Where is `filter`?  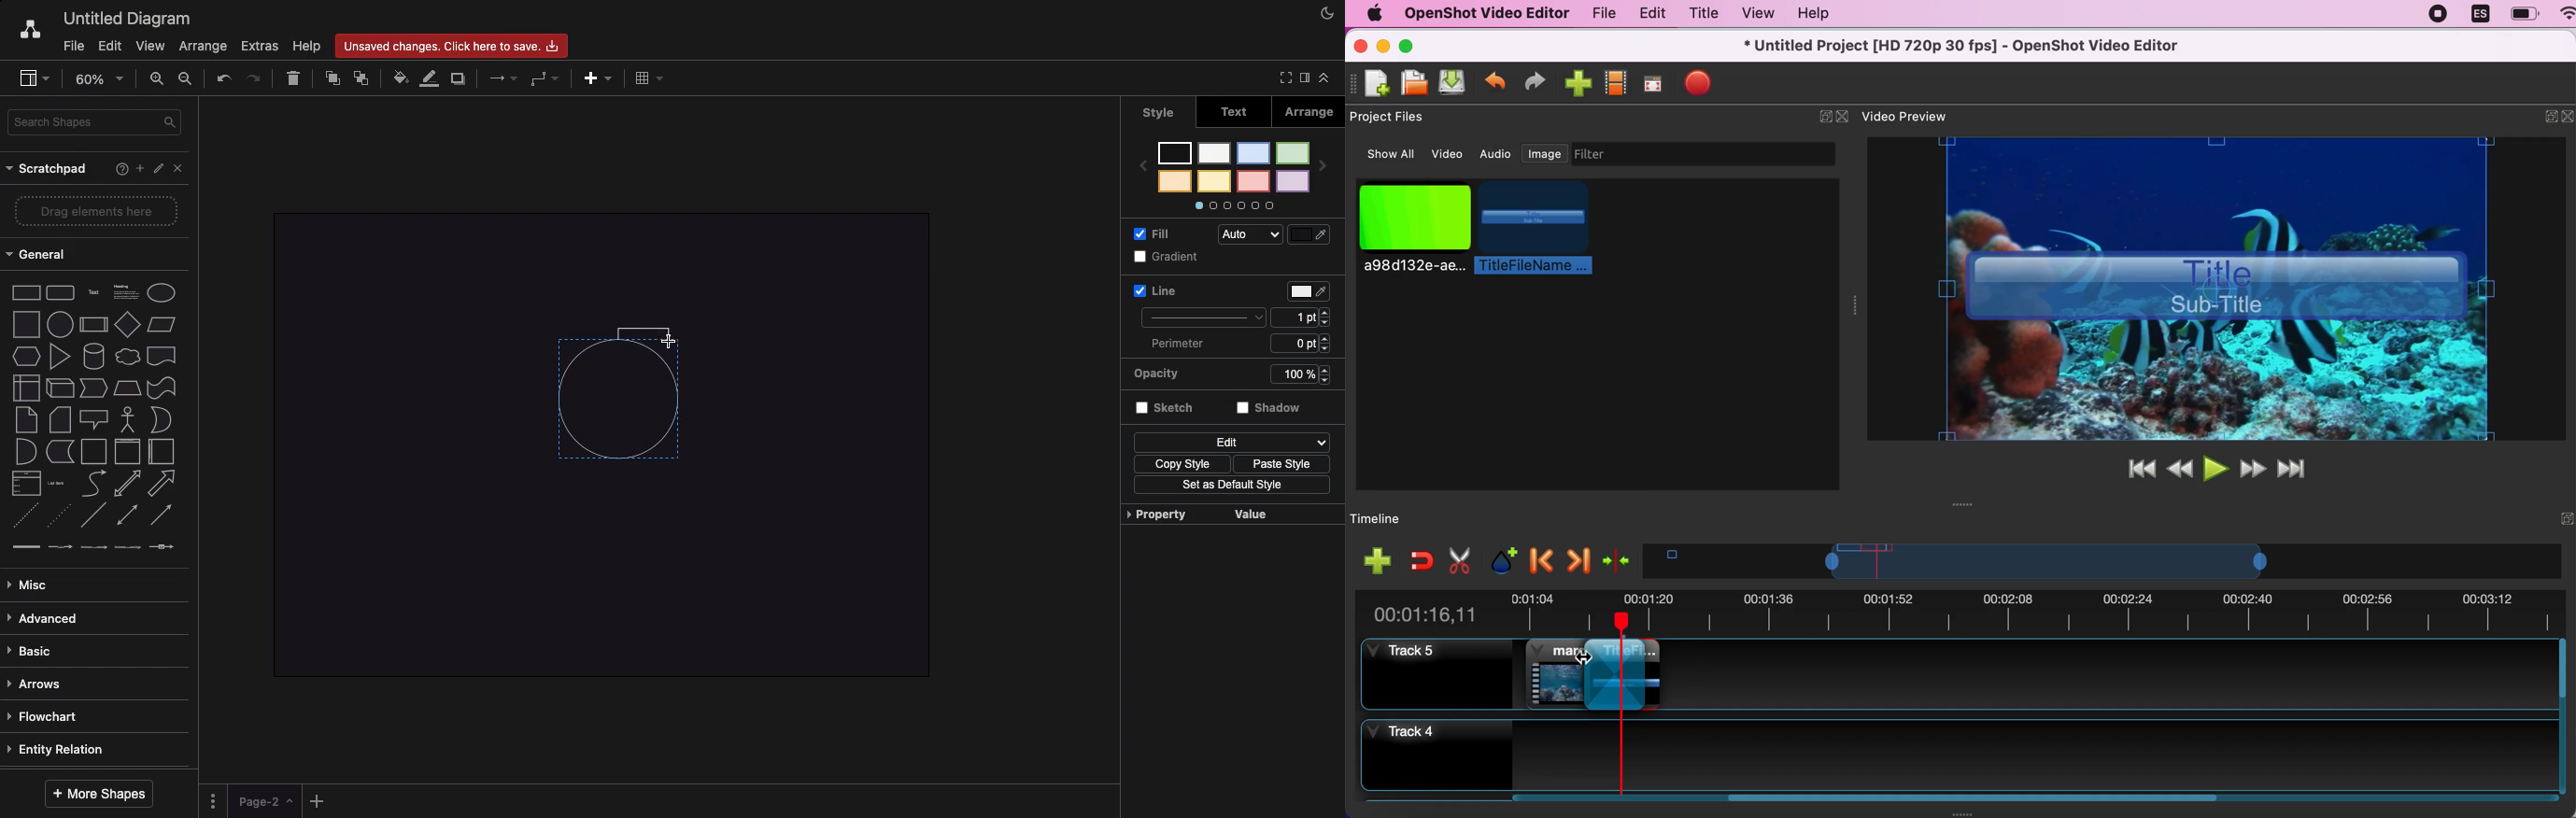 filter is located at coordinates (1714, 154).